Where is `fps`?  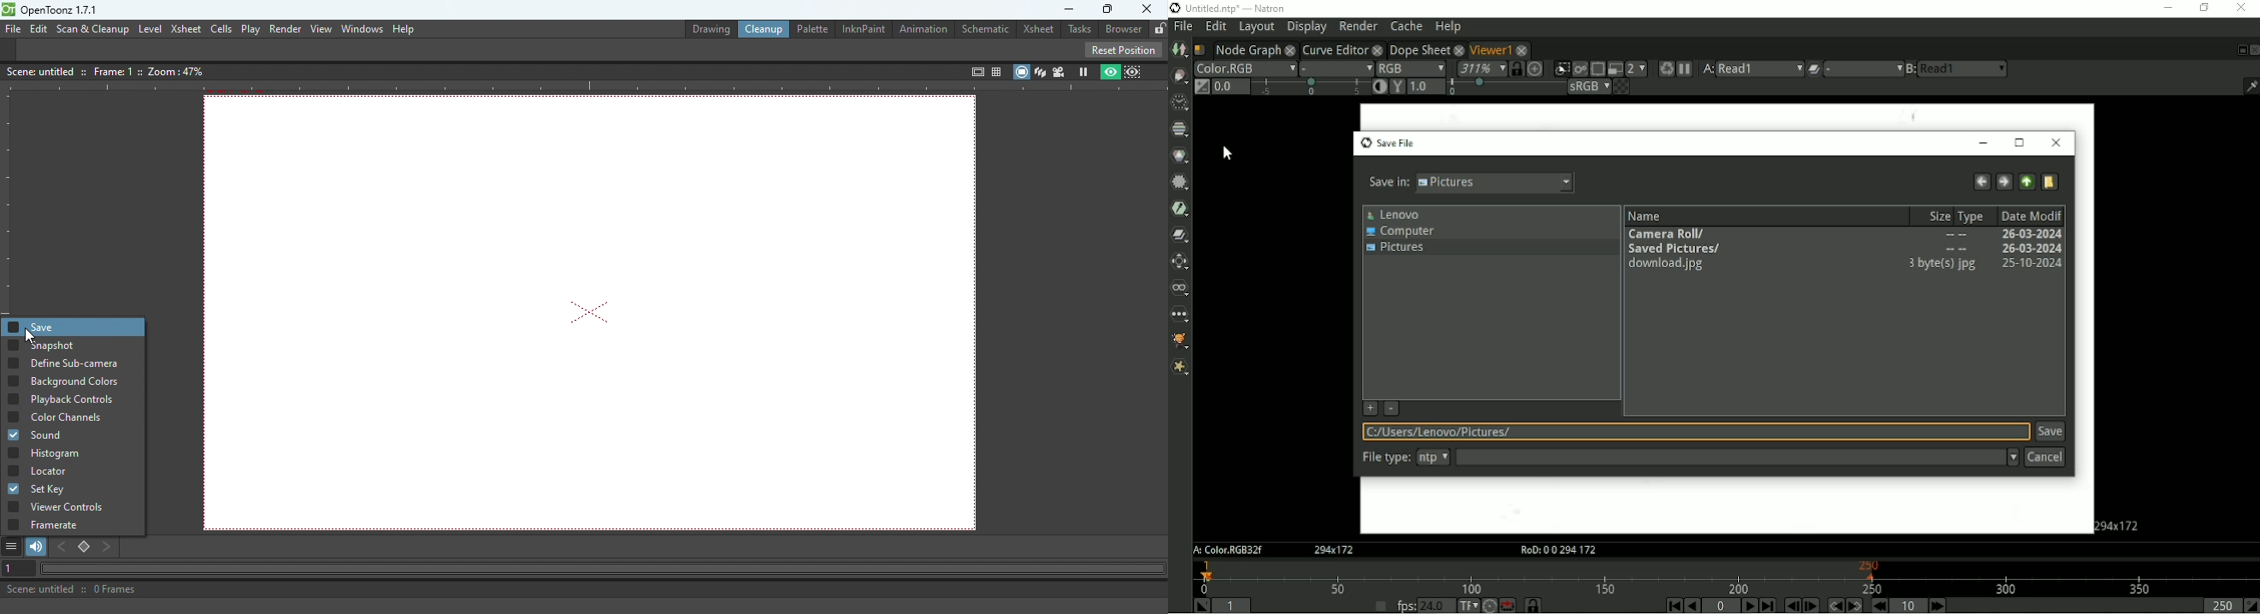 fps is located at coordinates (1406, 606).